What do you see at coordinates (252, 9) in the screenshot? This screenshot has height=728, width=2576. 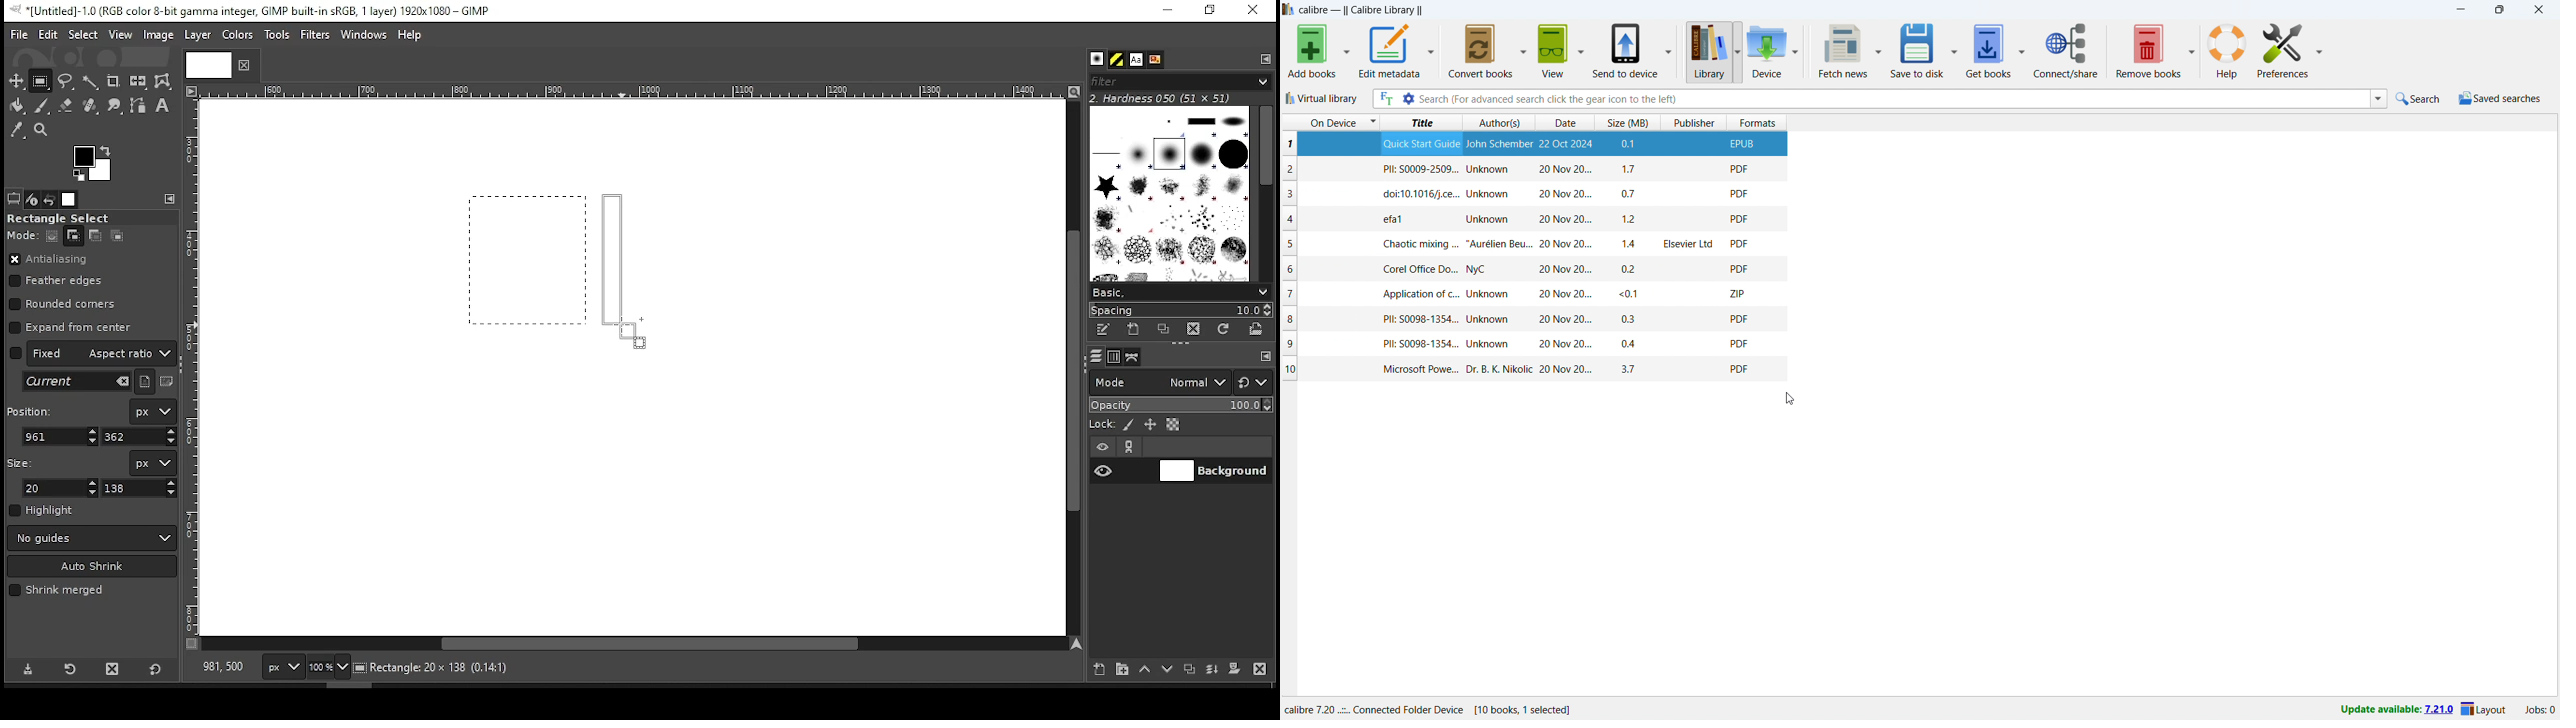 I see `icon and filename` at bounding box center [252, 9].